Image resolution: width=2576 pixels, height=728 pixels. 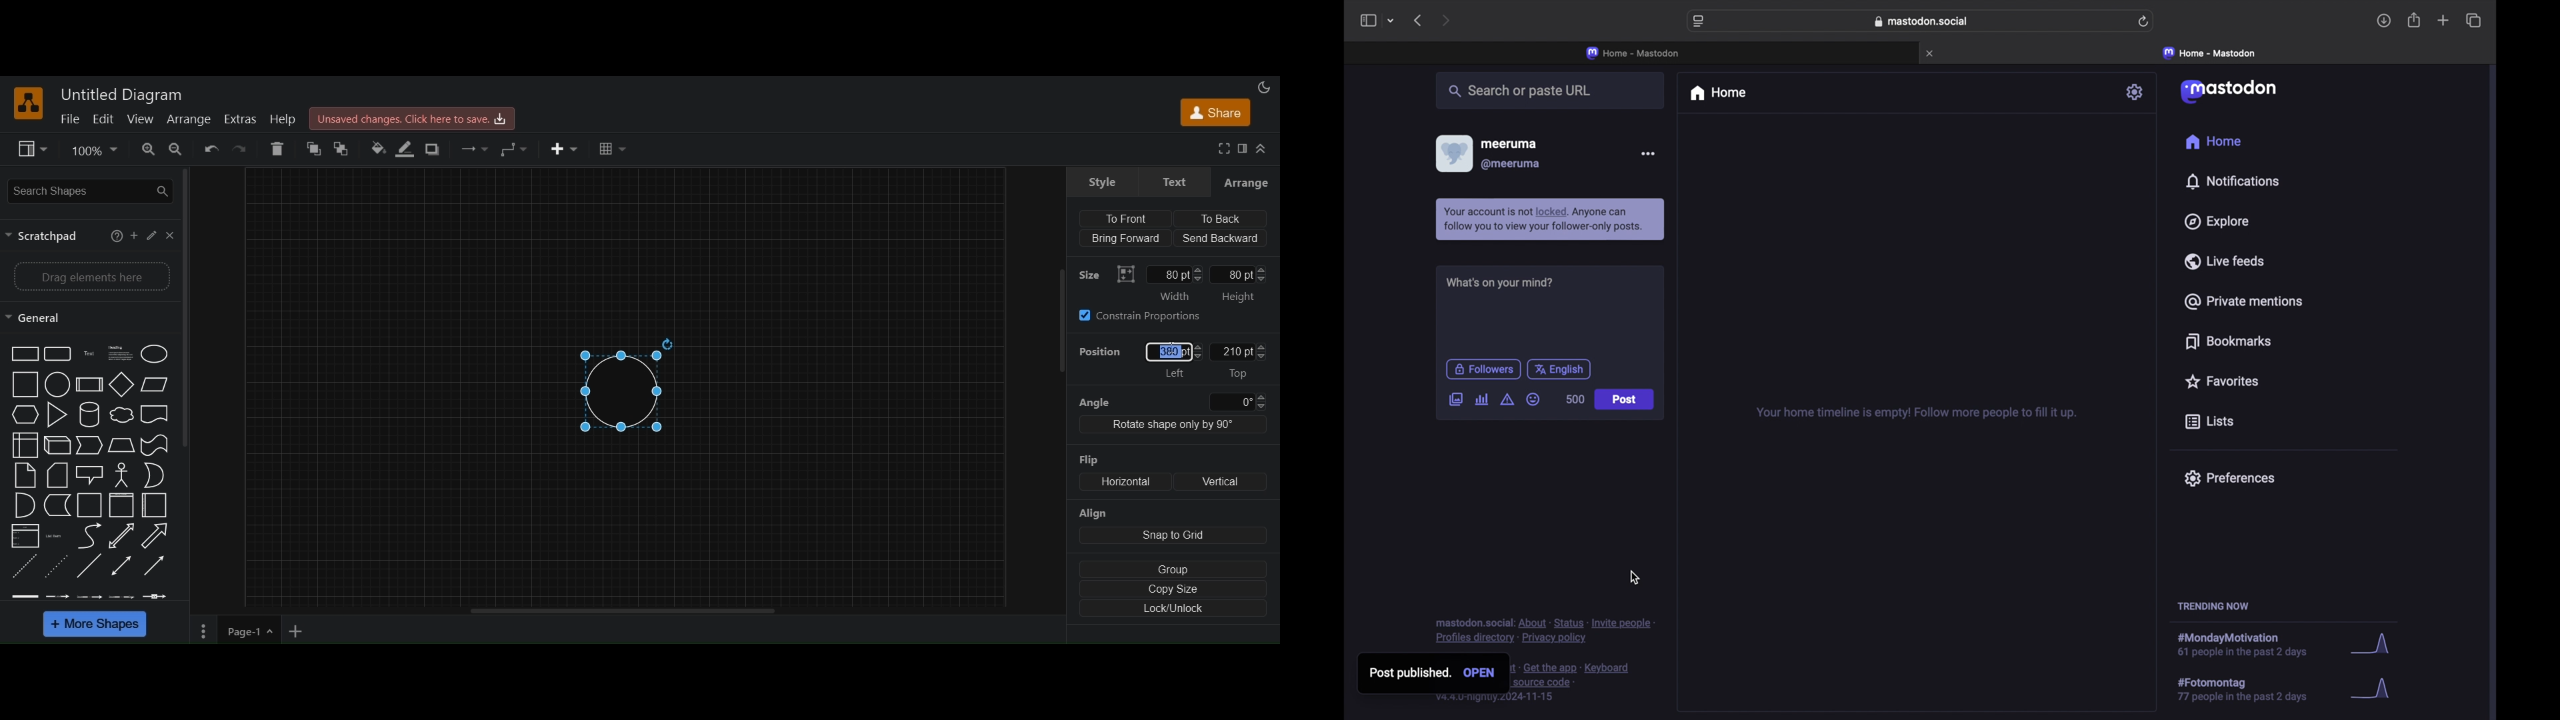 I want to click on curve up arrow, so click(x=156, y=536).